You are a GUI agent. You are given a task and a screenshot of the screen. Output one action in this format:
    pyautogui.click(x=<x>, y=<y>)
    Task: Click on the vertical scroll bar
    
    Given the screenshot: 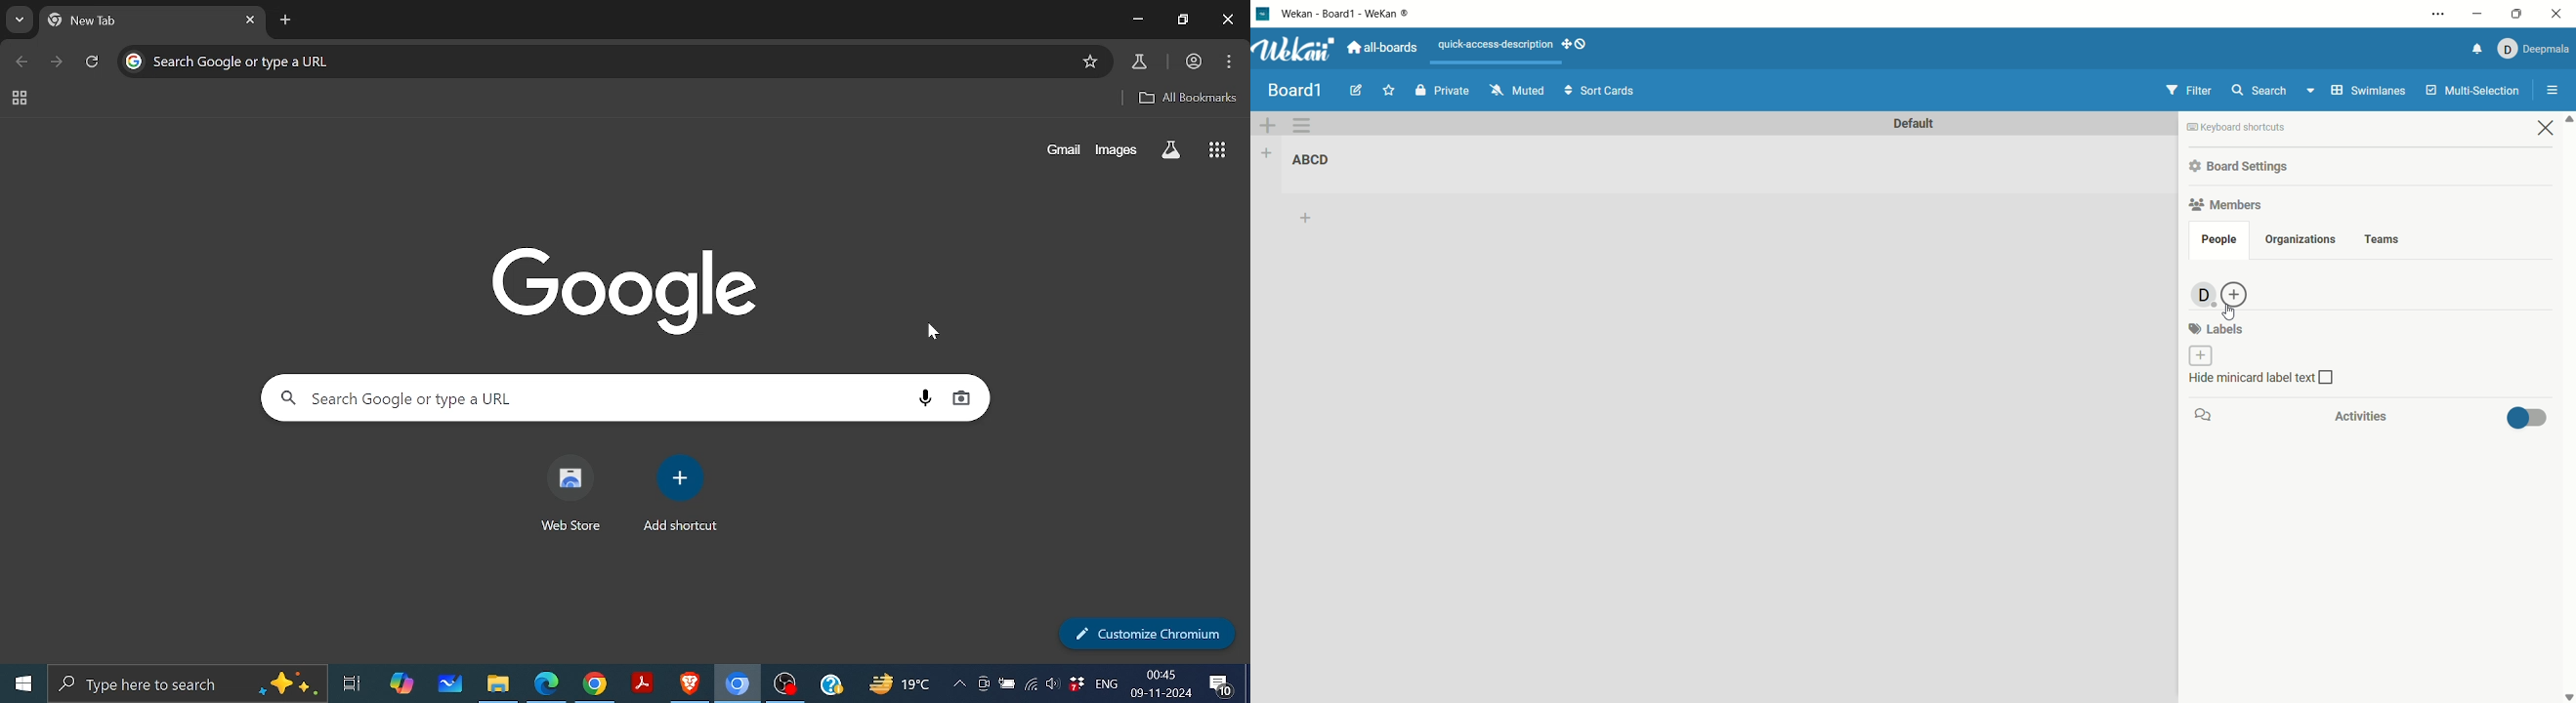 What is the action you would take?
    pyautogui.click(x=2569, y=407)
    